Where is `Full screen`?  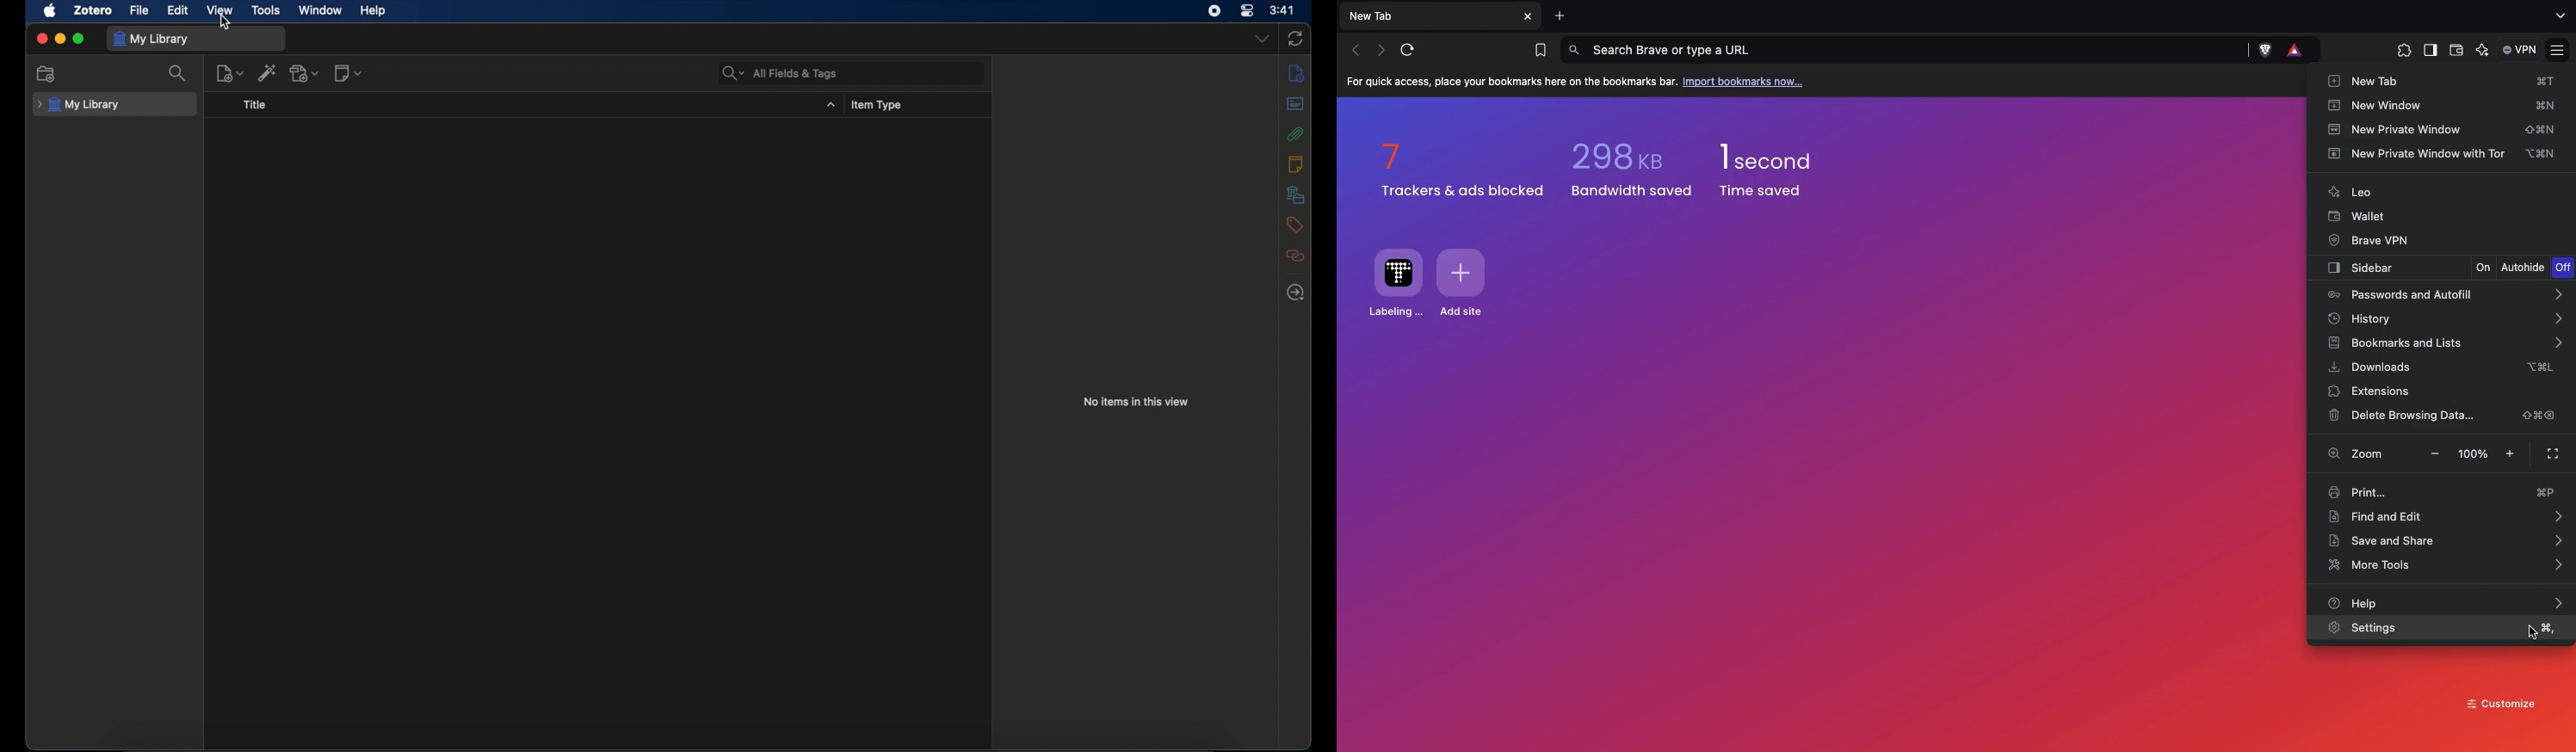
Full screen is located at coordinates (2551, 454).